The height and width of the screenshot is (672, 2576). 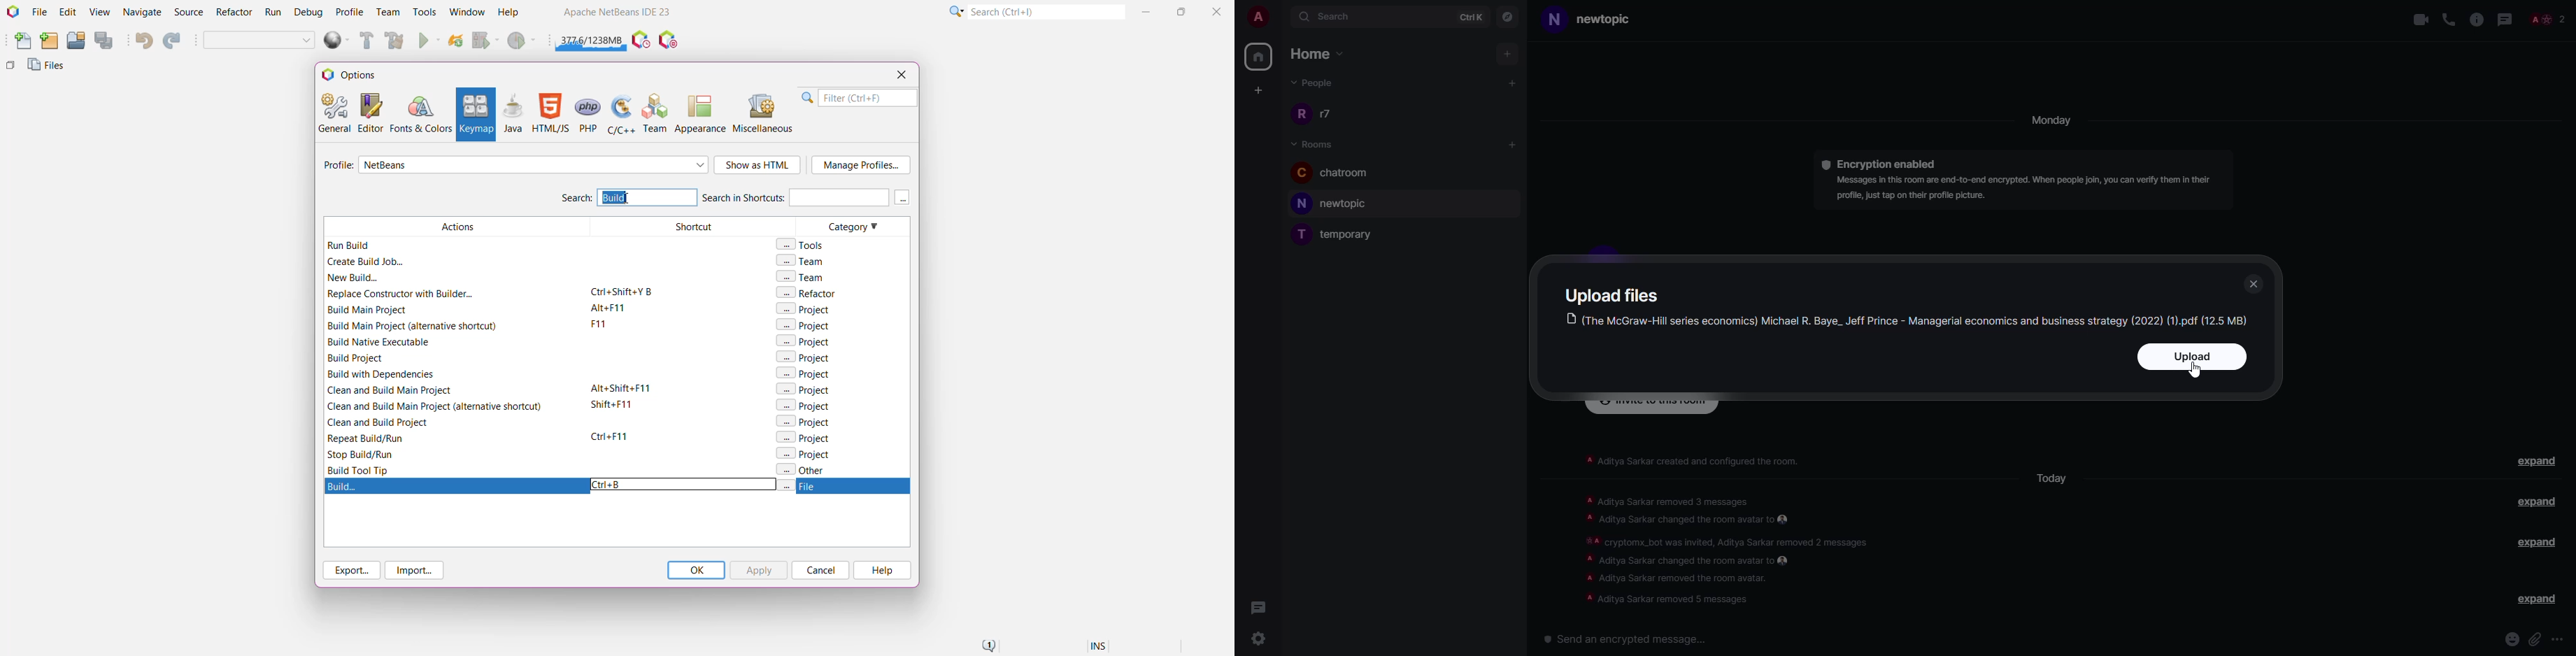 I want to click on Navigate, so click(x=143, y=13).